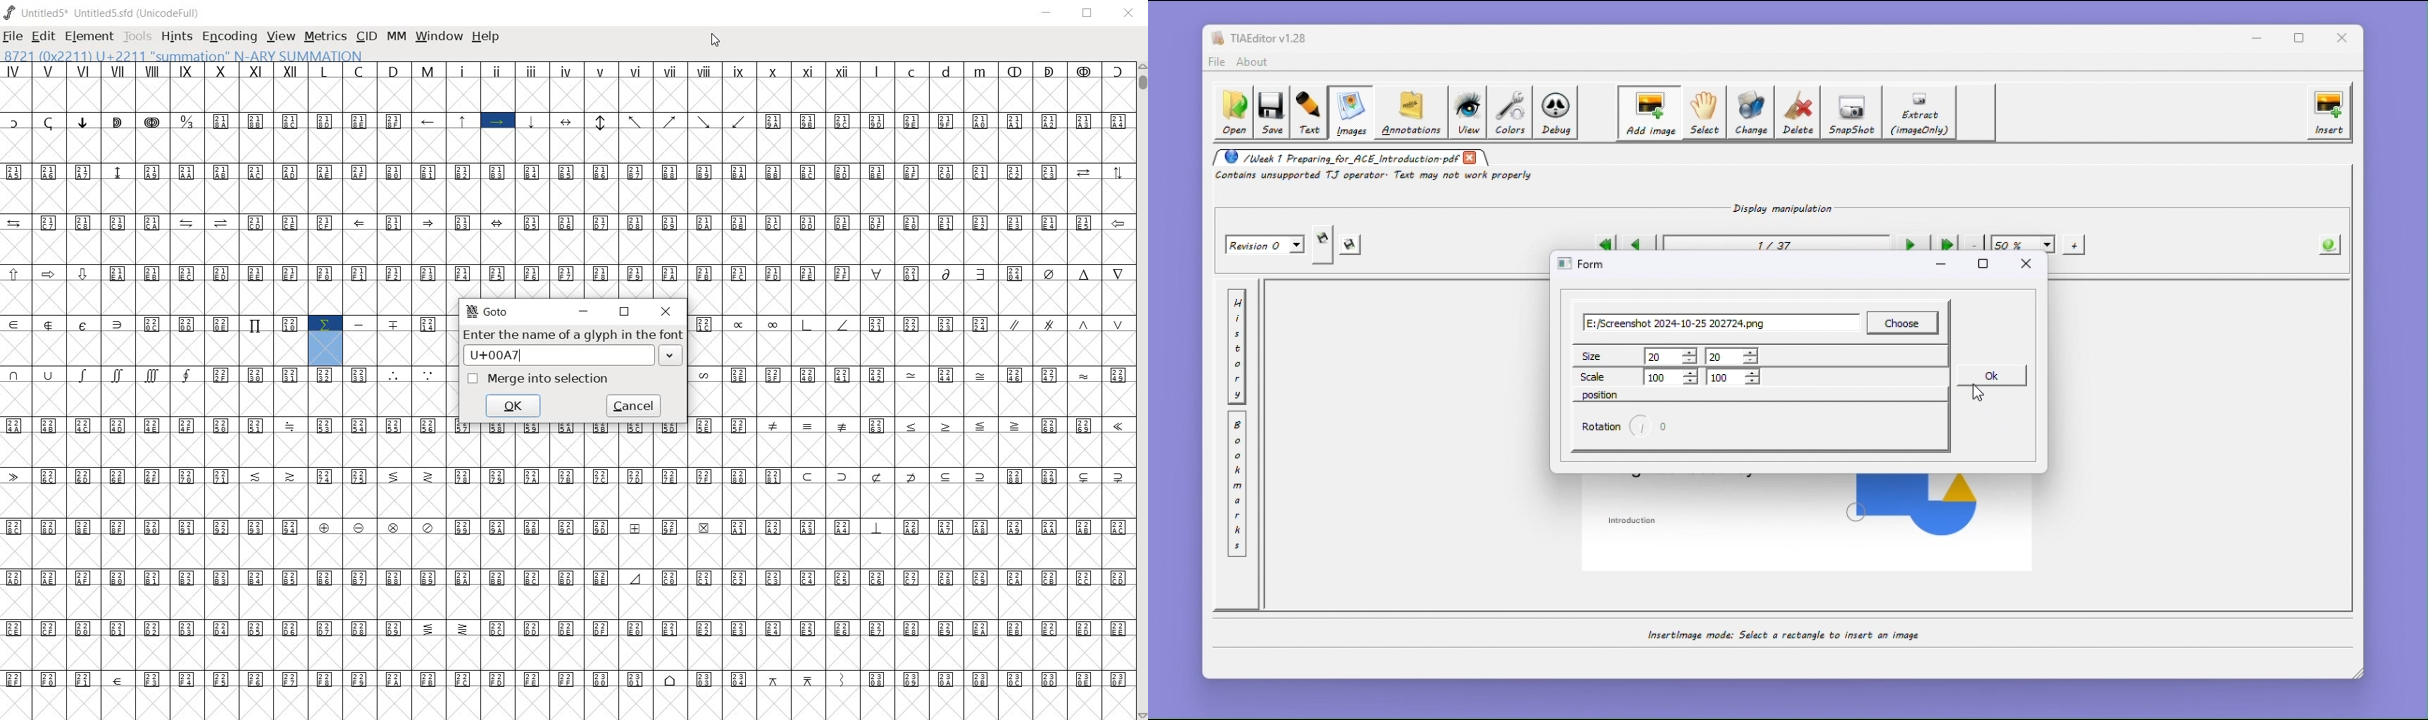 The image size is (2436, 728). Describe the element at coordinates (567, 449) in the screenshot. I see `empty cells` at that location.